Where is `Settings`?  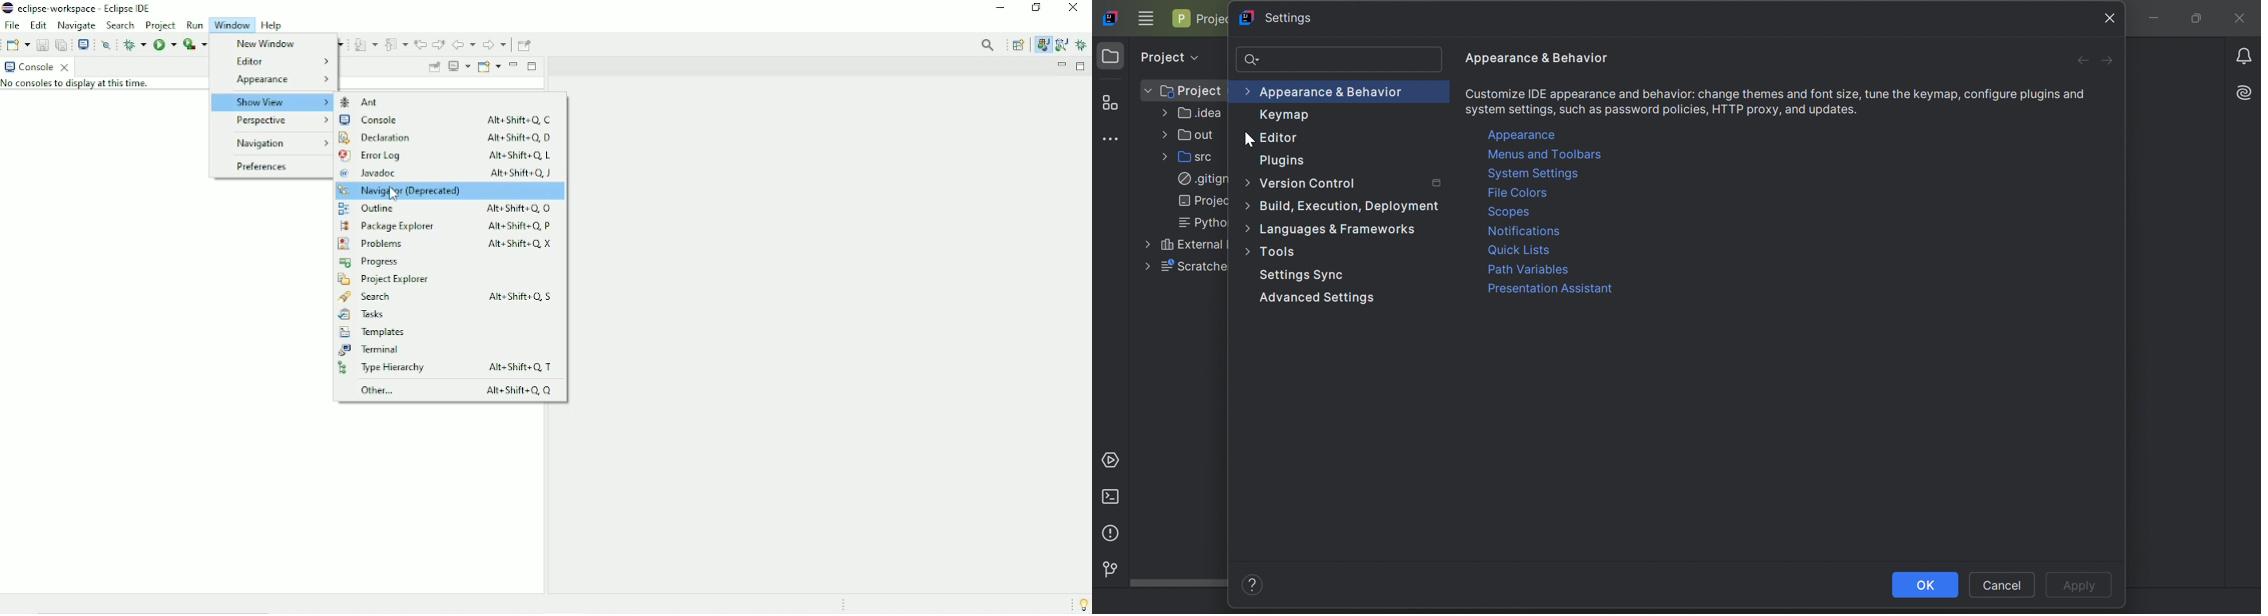
Settings is located at coordinates (1277, 19).